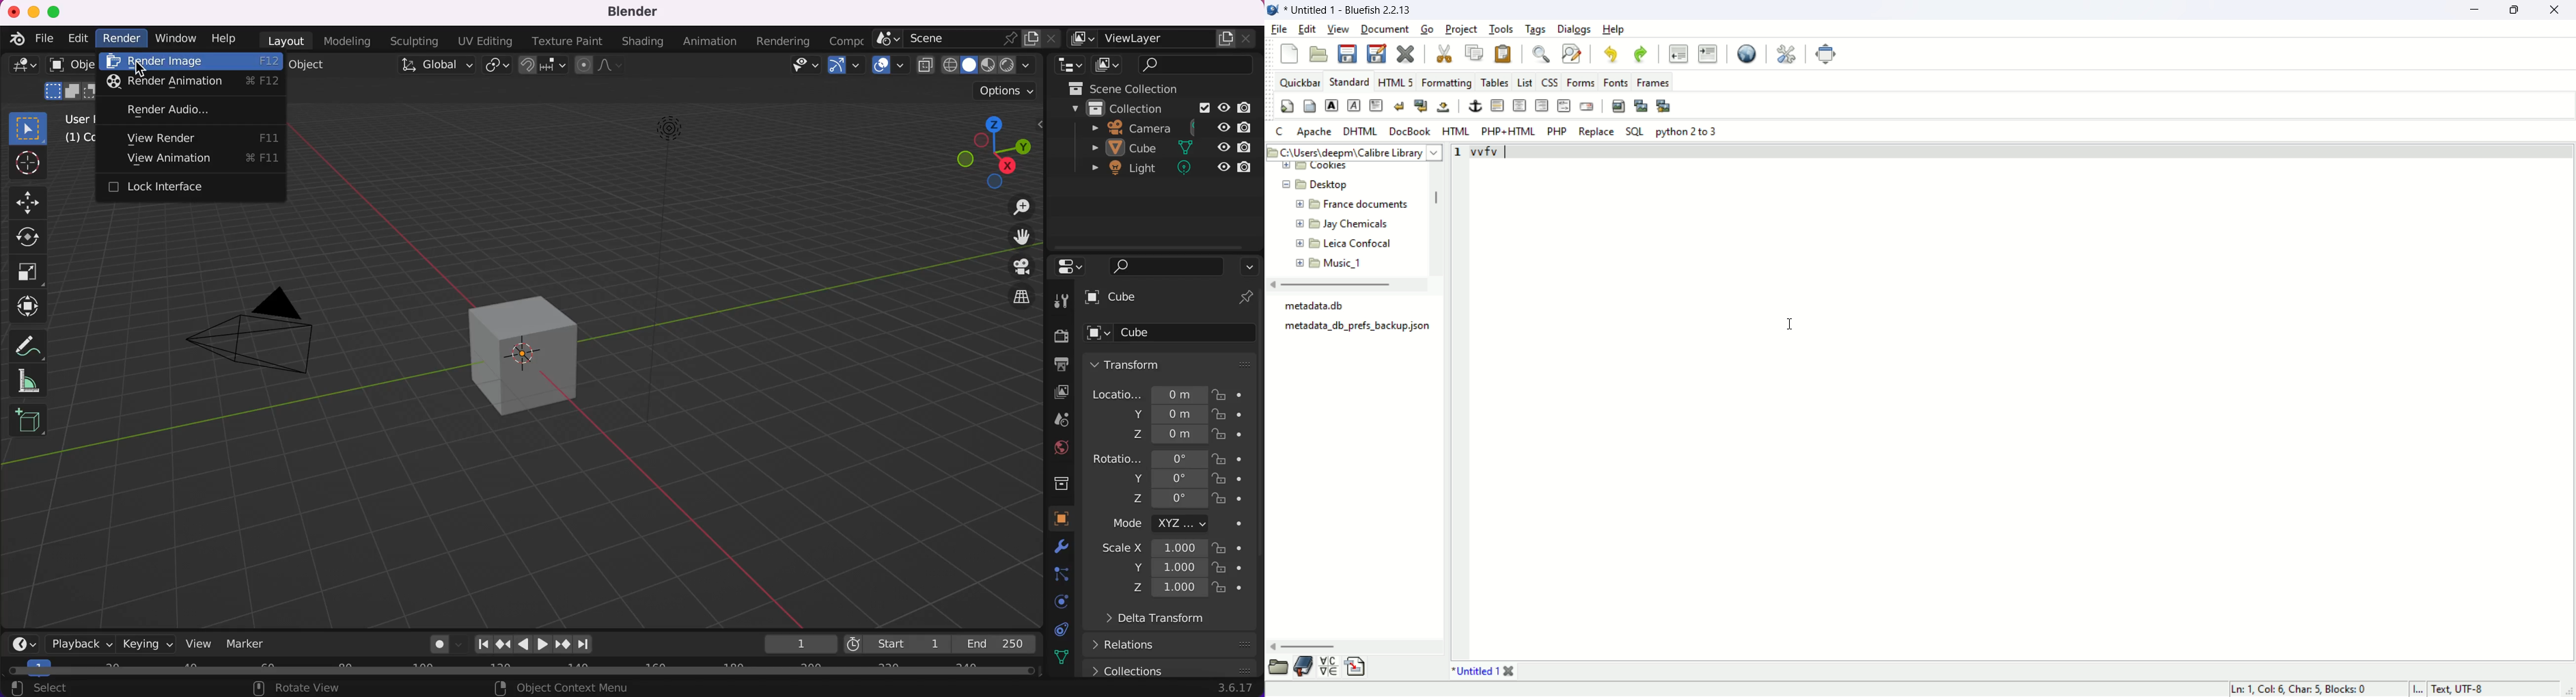 Image resolution: width=2576 pixels, height=700 pixels. I want to click on PHP+HTML, so click(1507, 132).